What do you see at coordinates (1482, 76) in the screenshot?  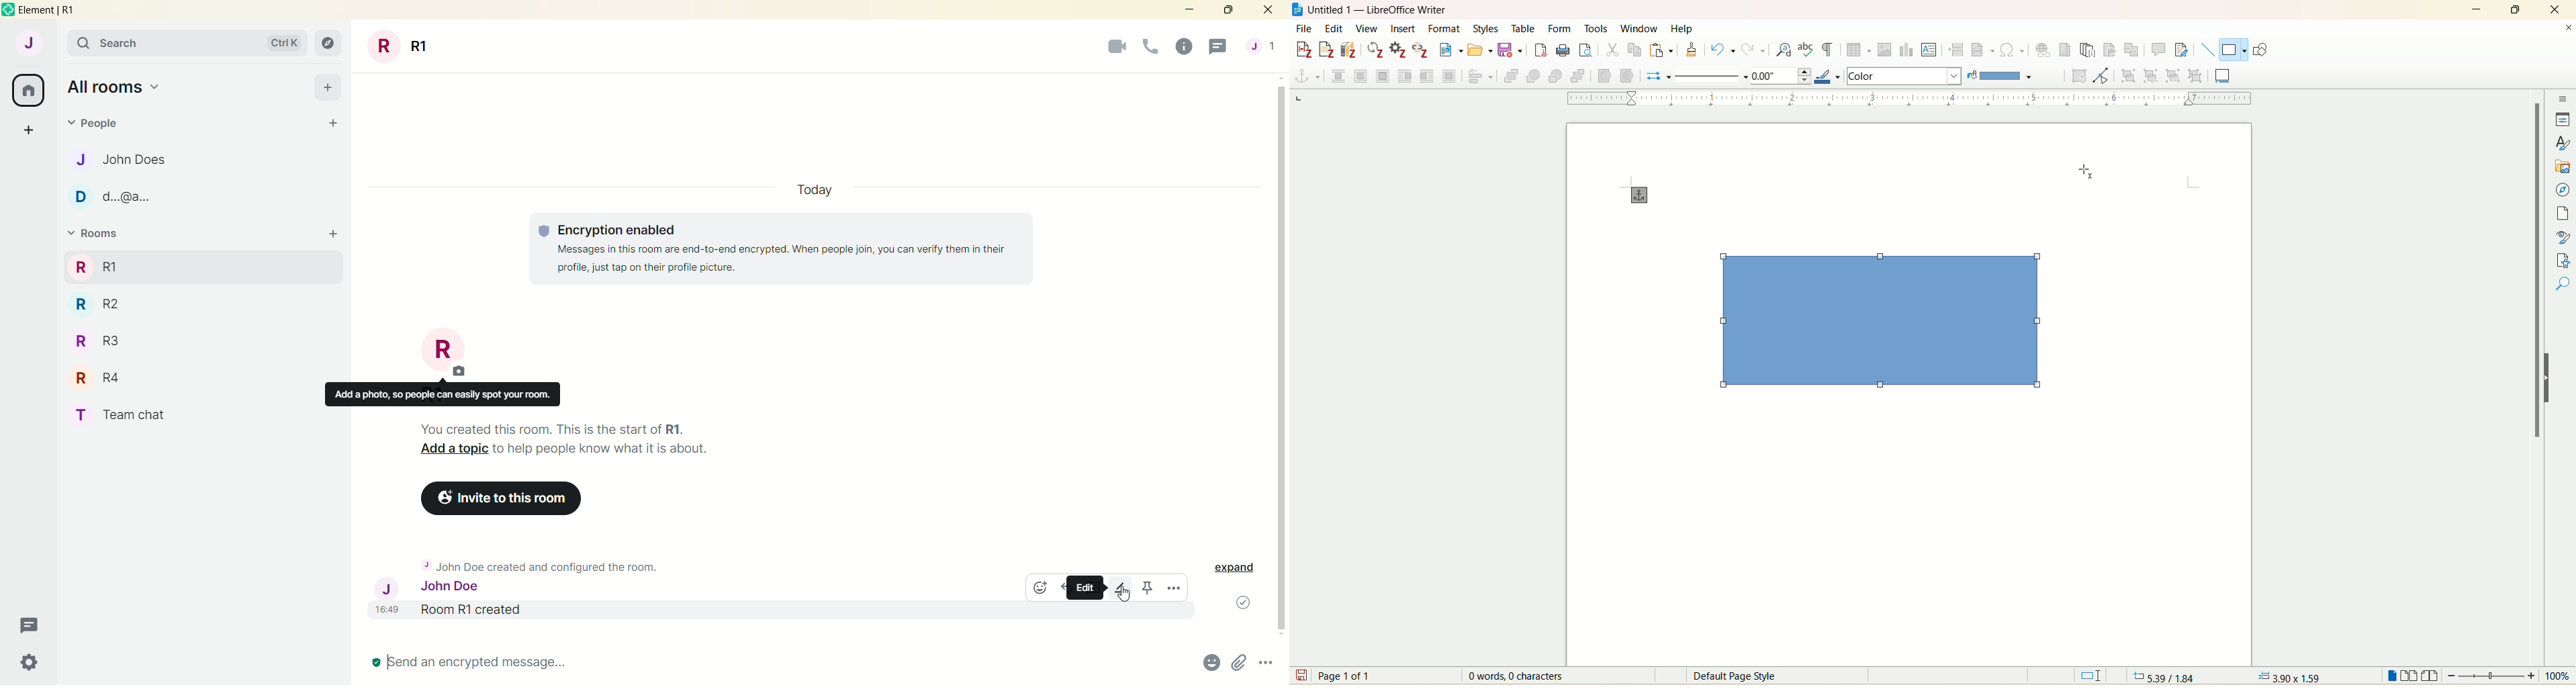 I see `align objects` at bounding box center [1482, 76].